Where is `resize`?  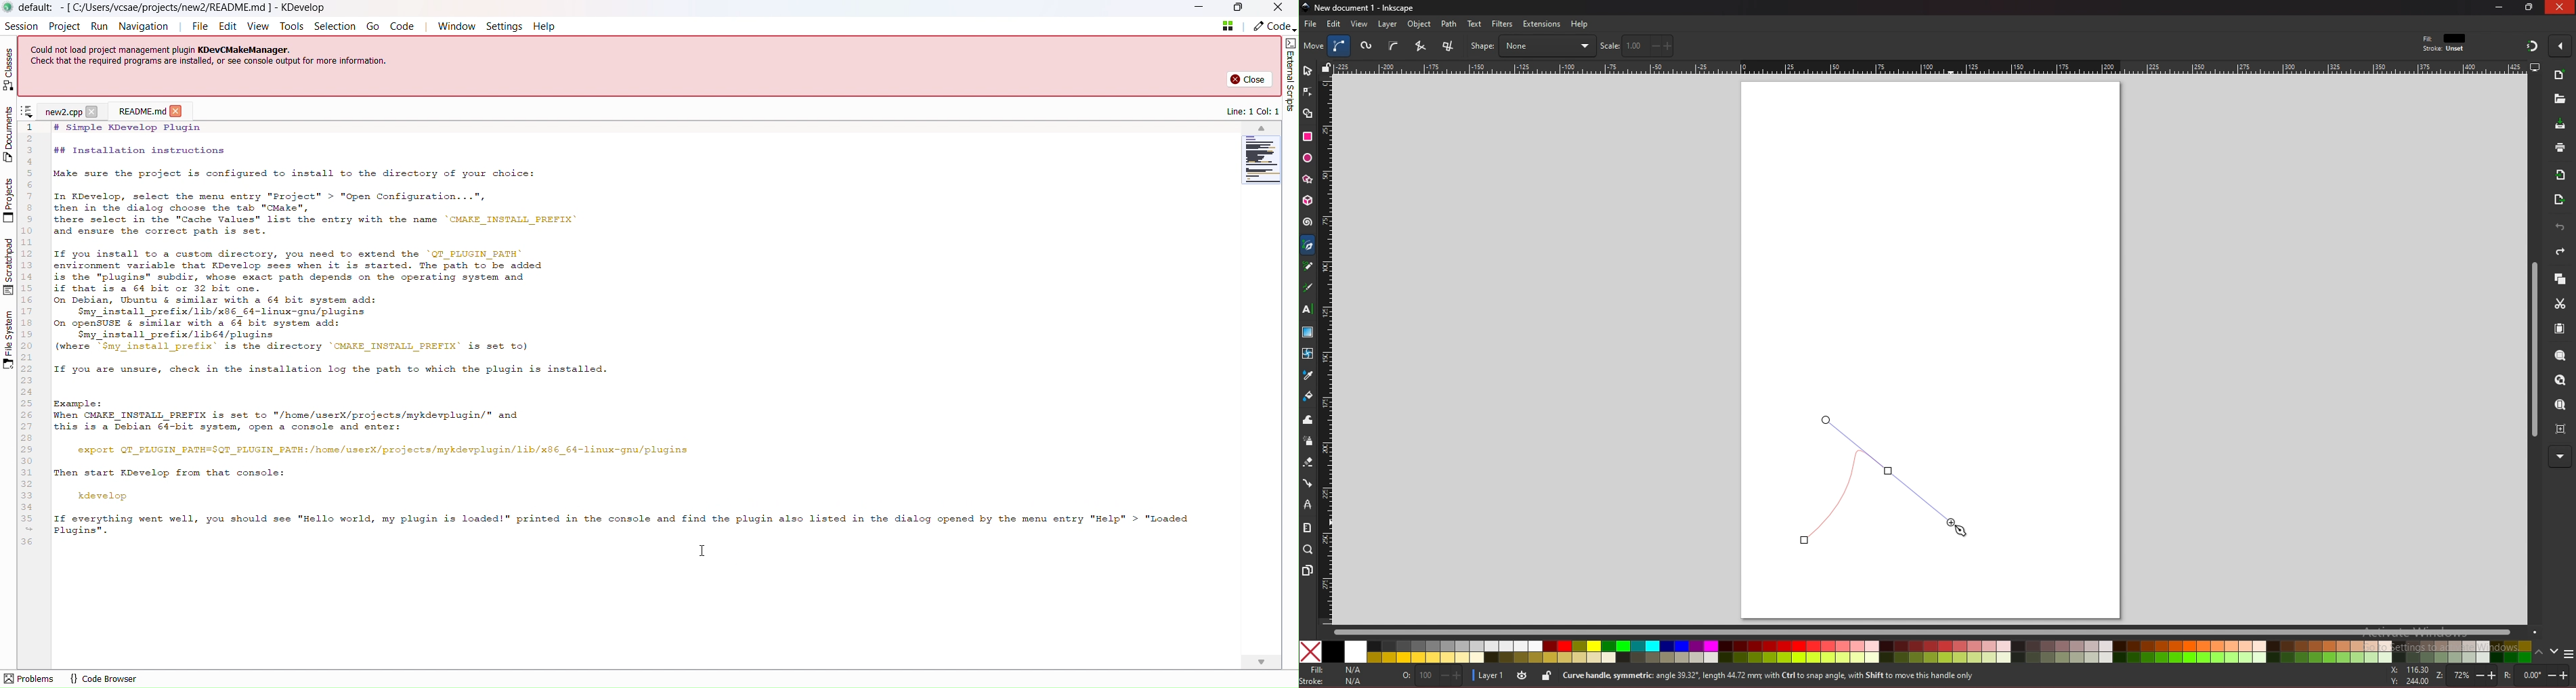 resize is located at coordinates (2531, 7).